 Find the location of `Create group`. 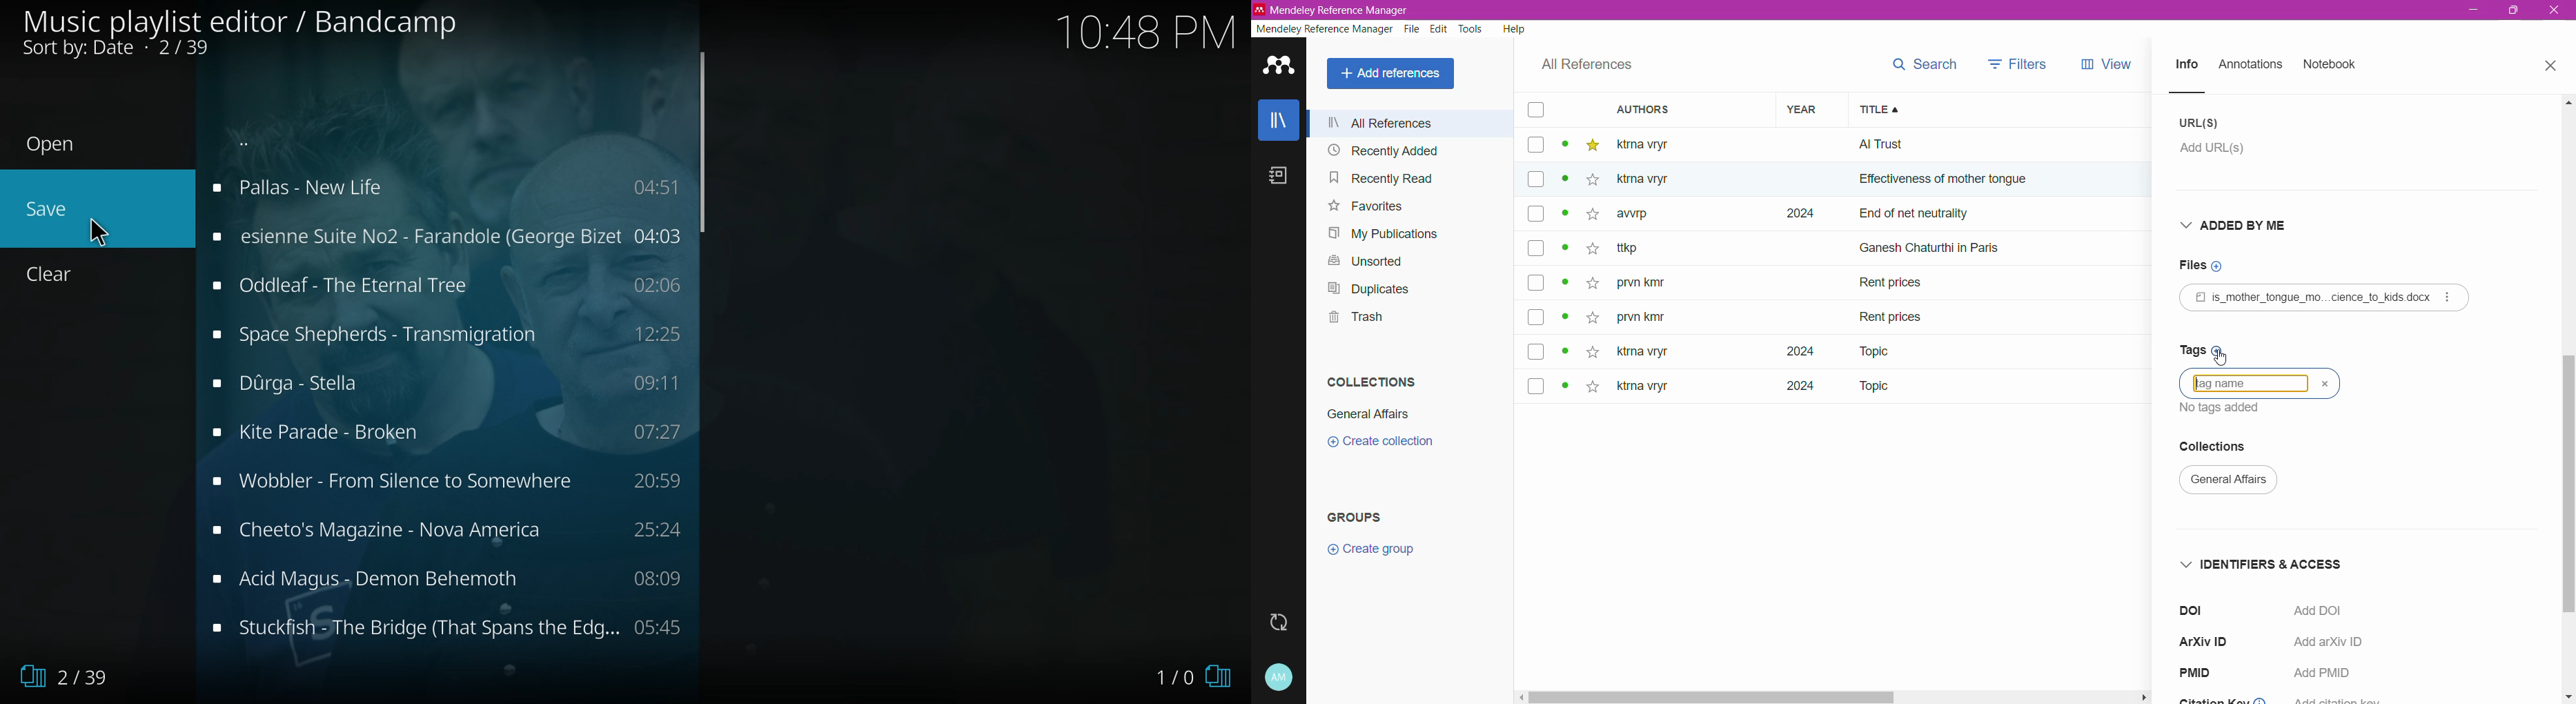

Create group is located at coordinates (1370, 549).